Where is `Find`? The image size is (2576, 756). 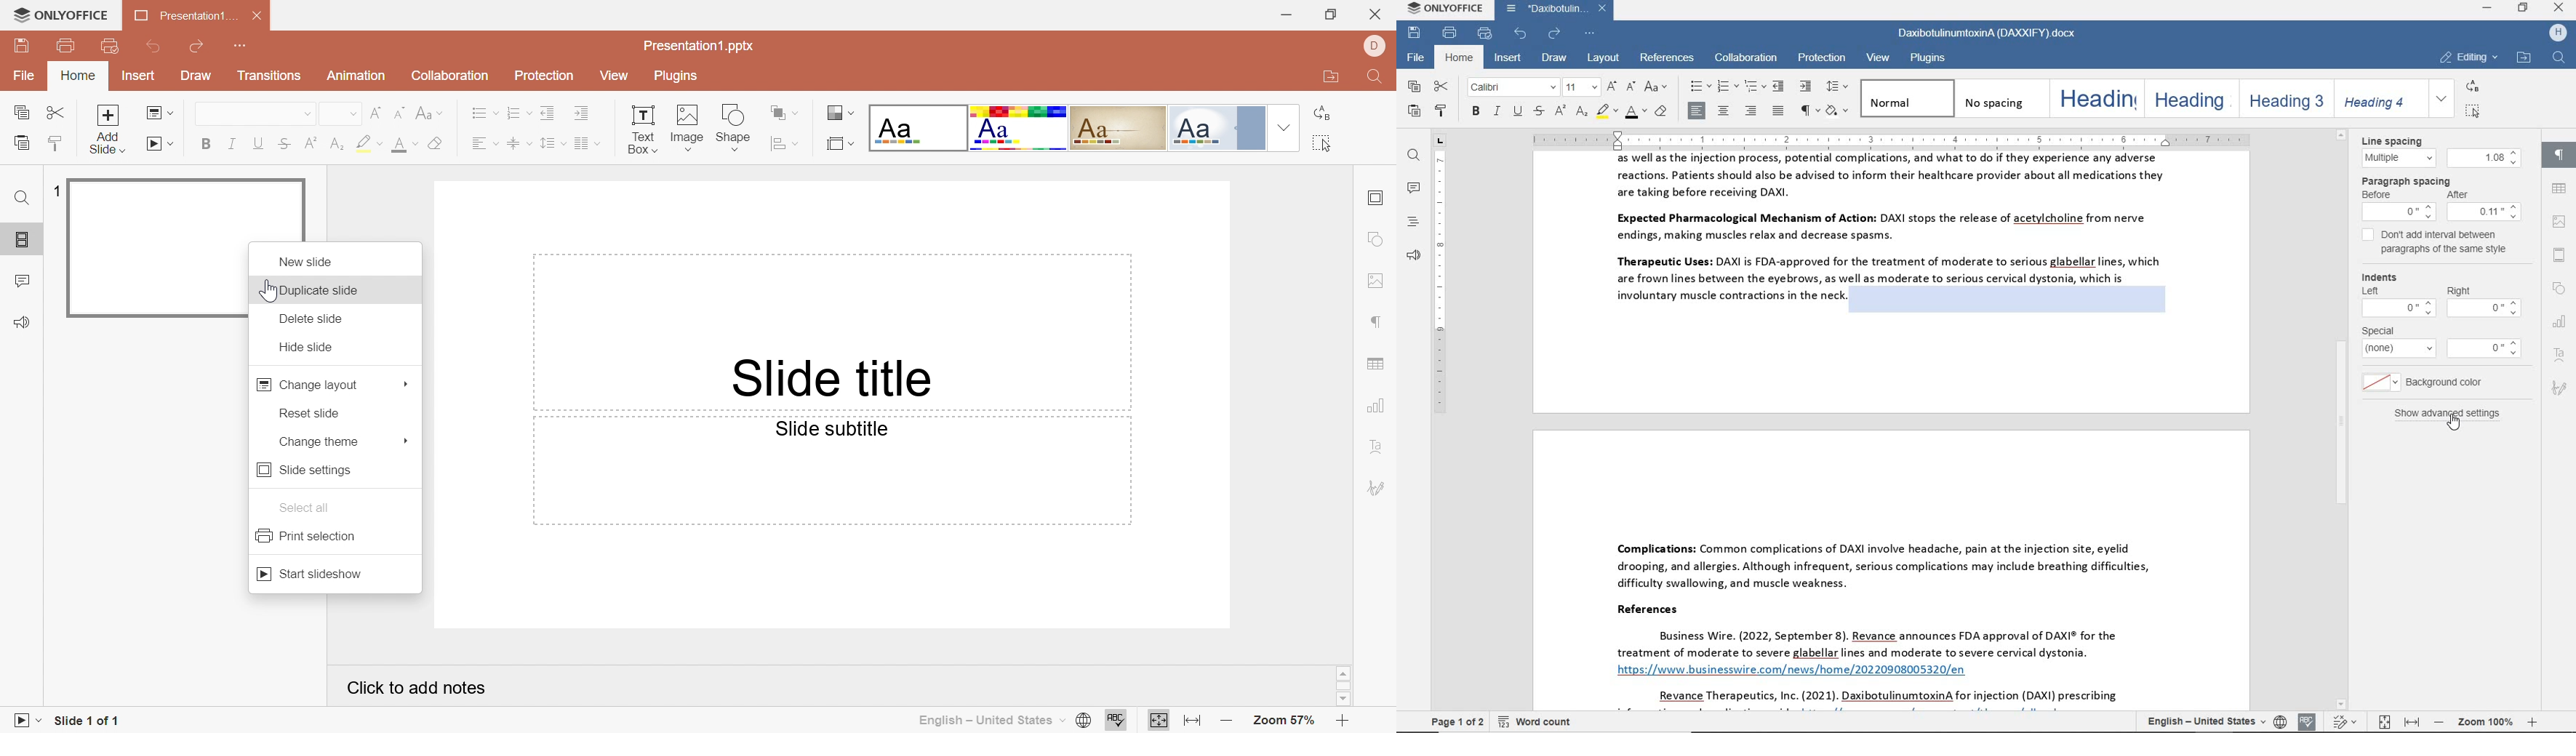 Find is located at coordinates (24, 199).